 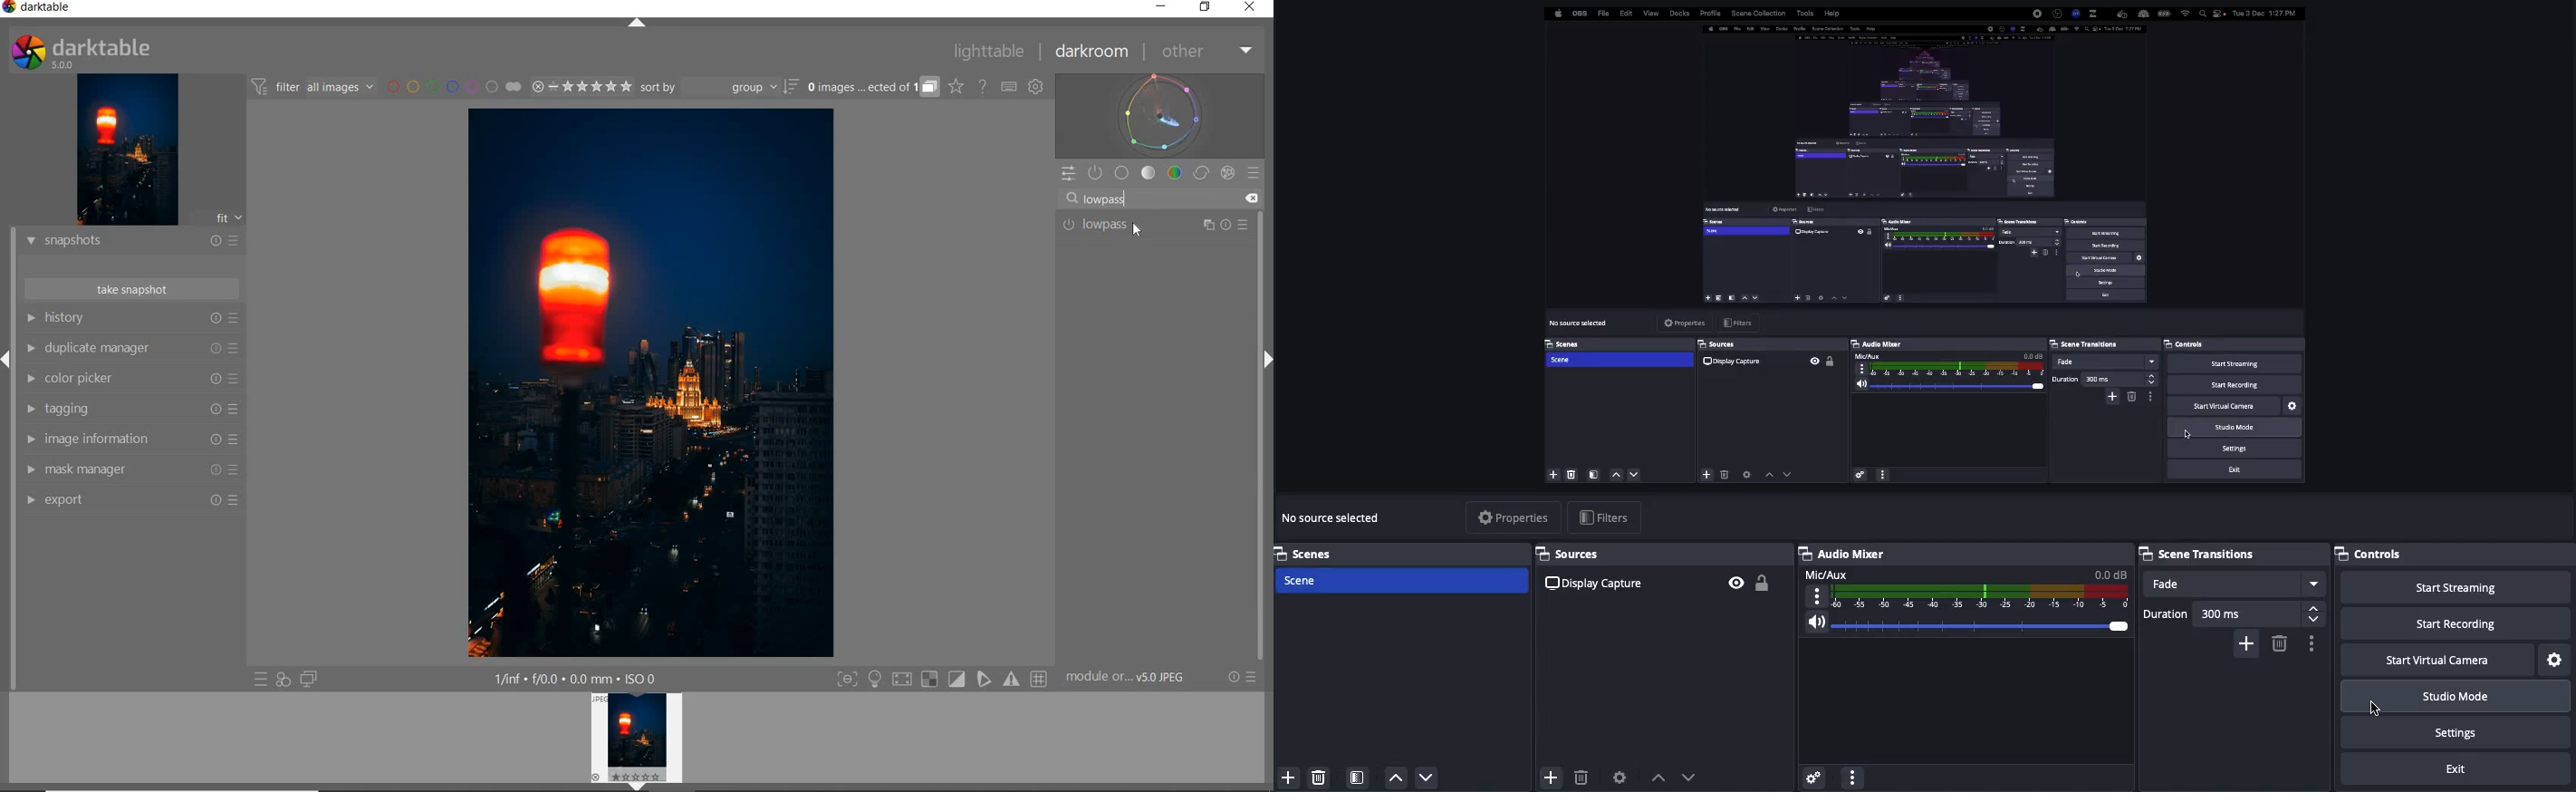 What do you see at coordinates (2378, 708) in the screenshot?
I see `cursor` at bounding box center [2378, 708].